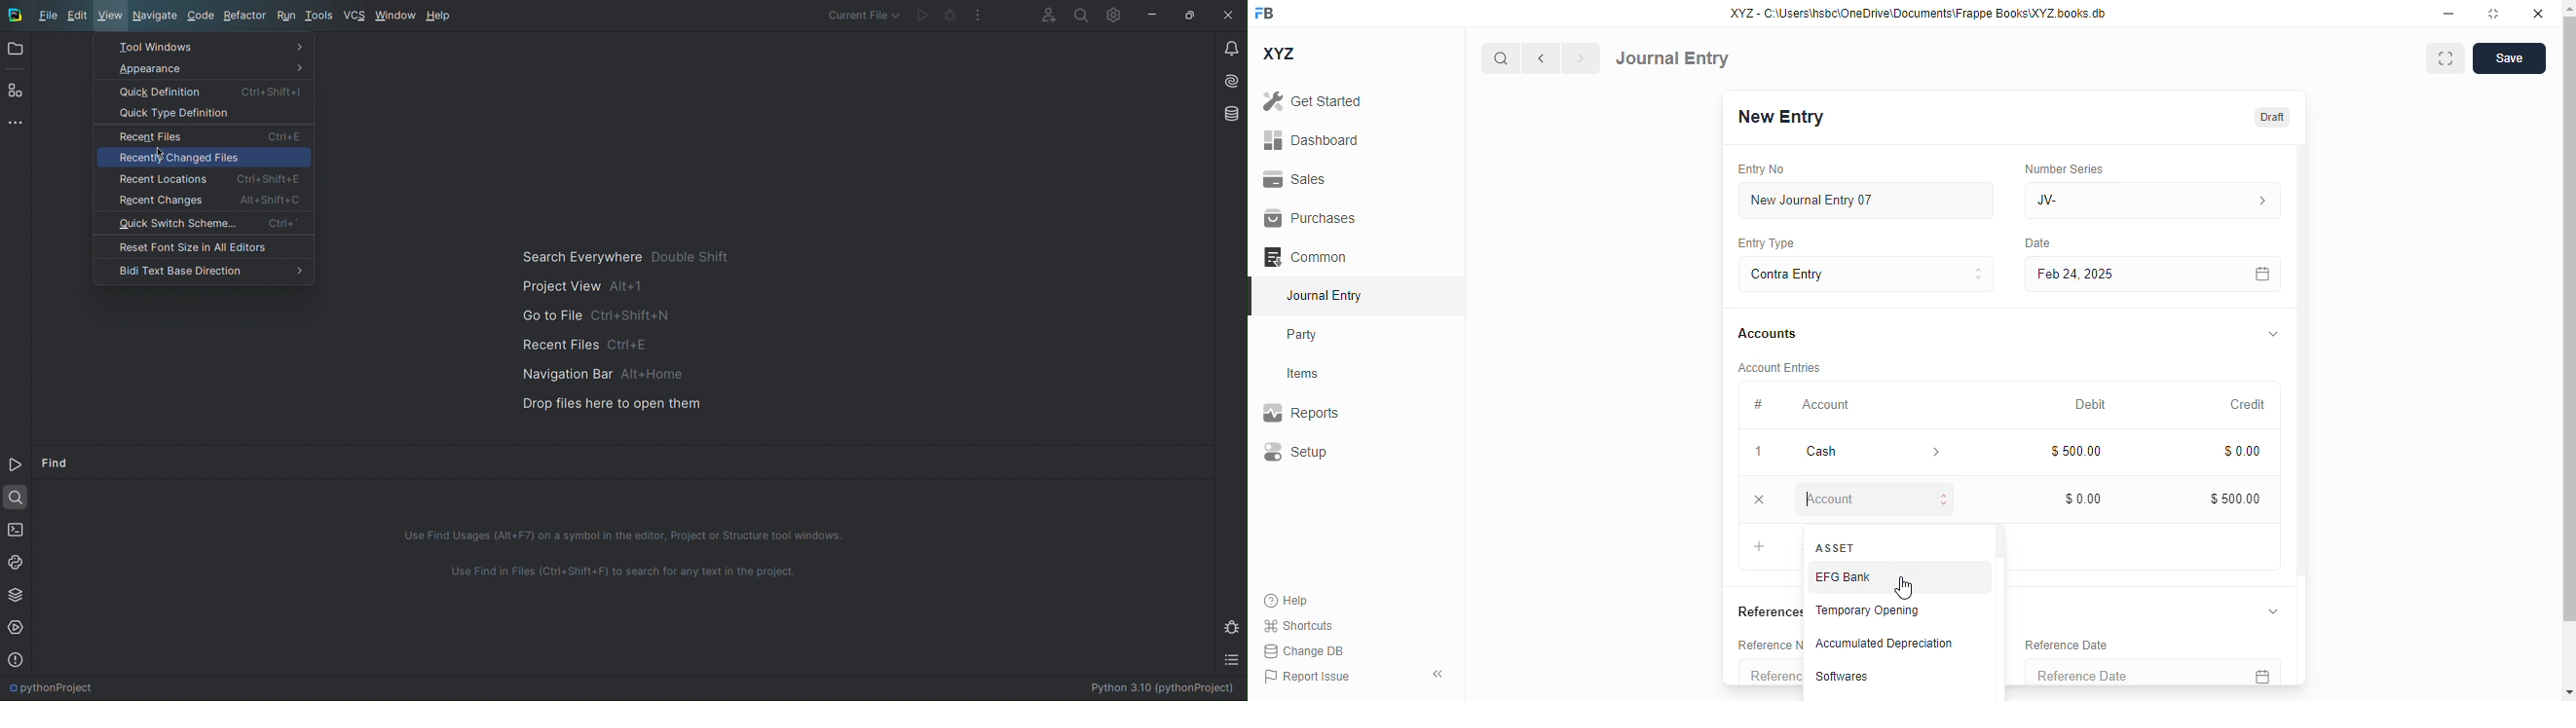  Describe the element at coordinates (1582, 58) in the screenshot. I see `next` at that location.